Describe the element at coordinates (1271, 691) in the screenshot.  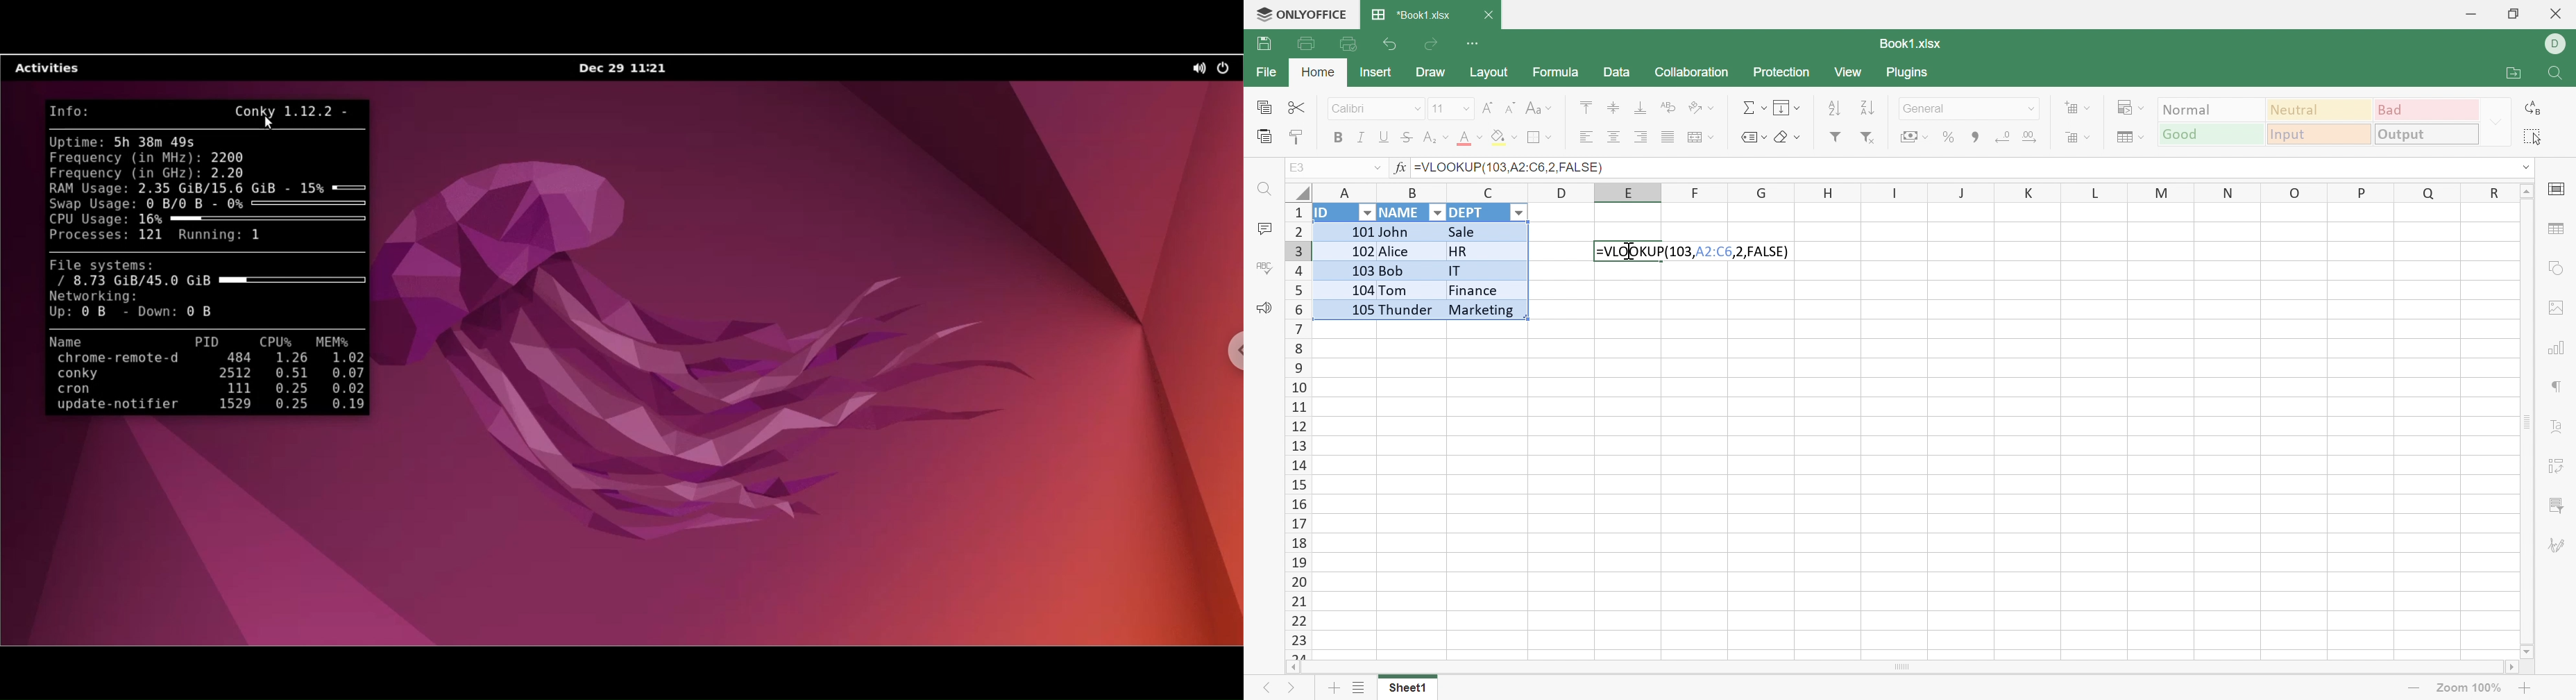
I see `Previous` at that location.